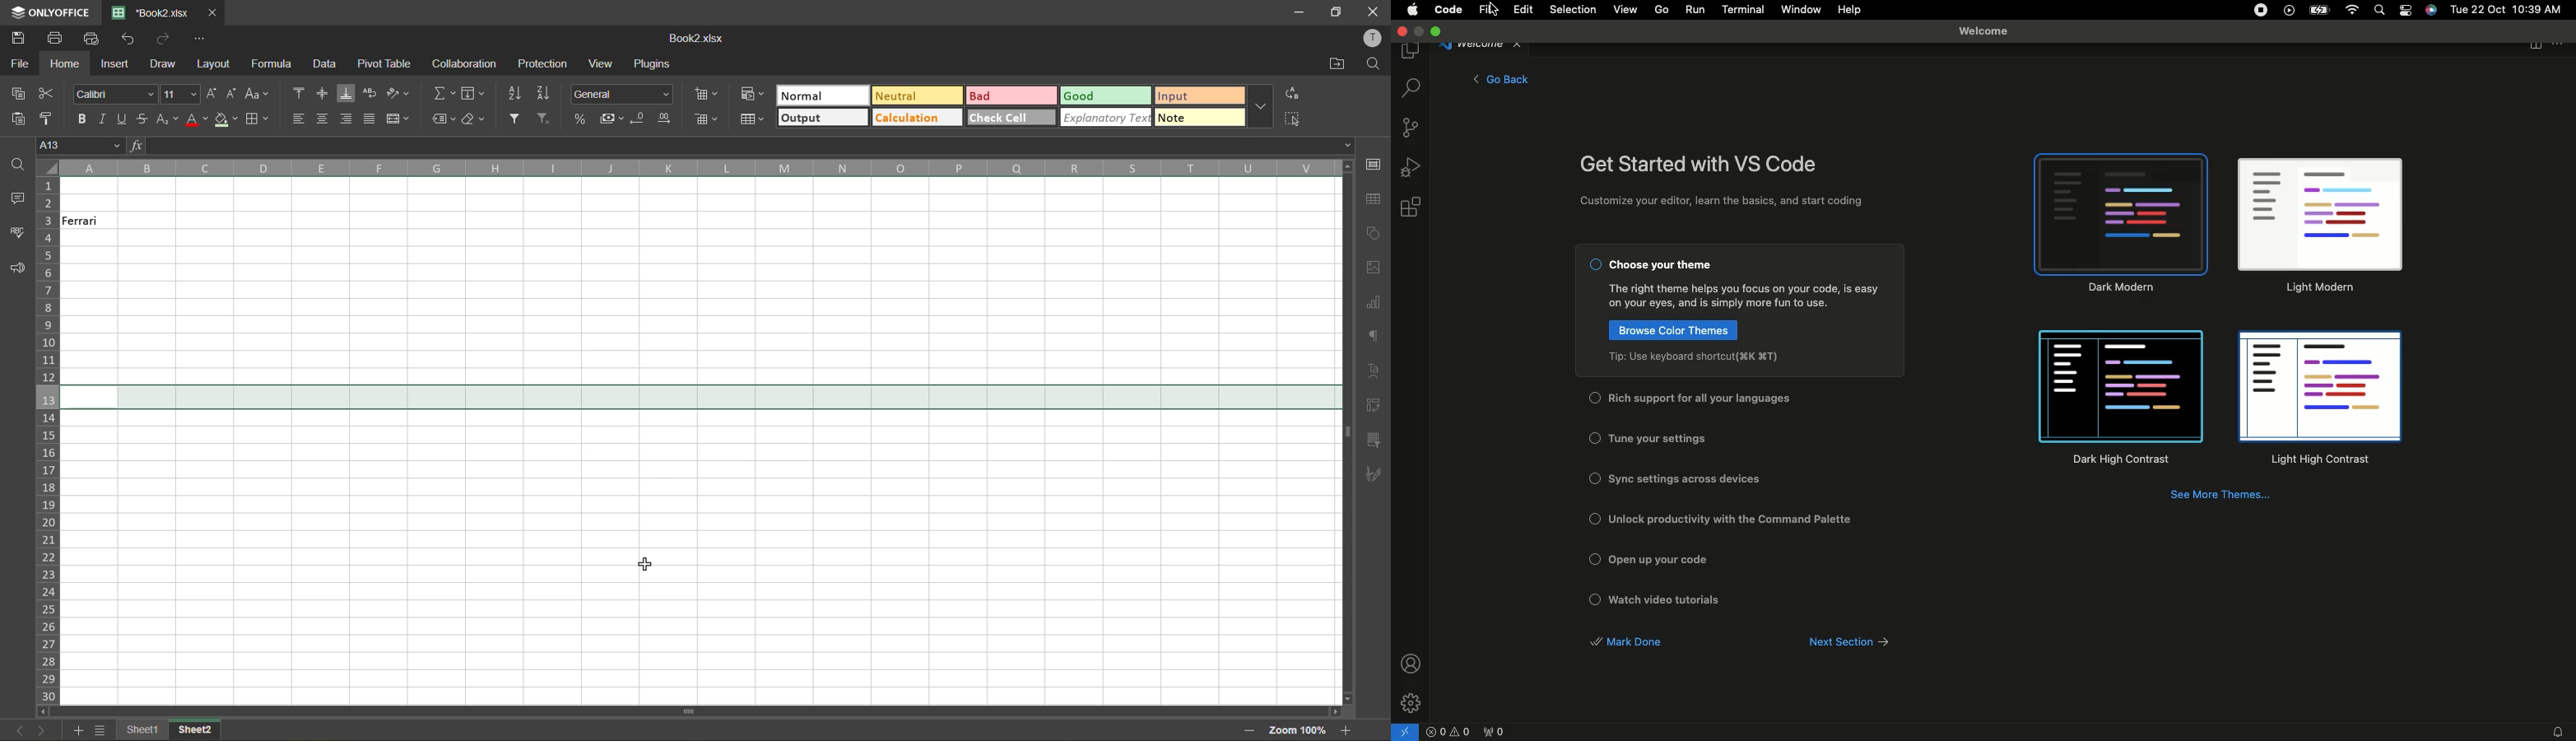 The height and width of the screenshot is (756, 2576). Describe the element at coordinates (1593, 557) in the screenshot. I see `Checkbox` at that location.